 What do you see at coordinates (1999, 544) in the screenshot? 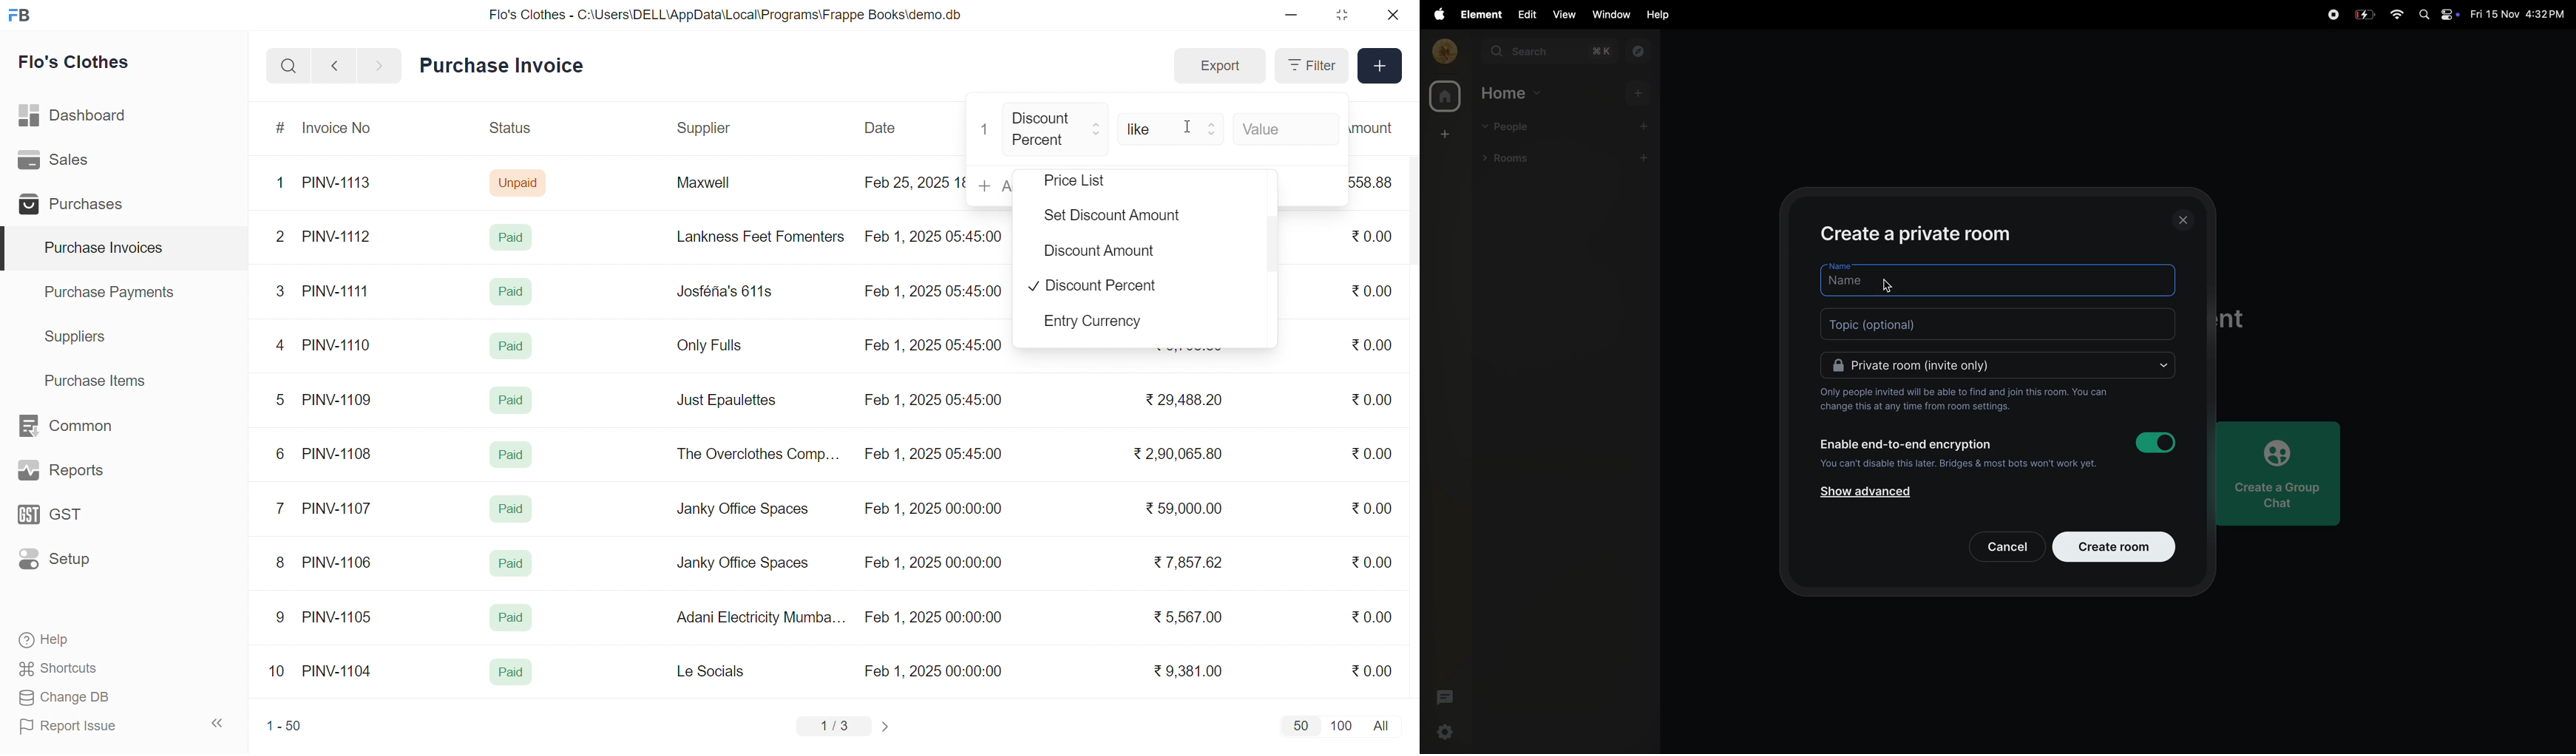
I see `cancel` at bounding box center [1999, 544].